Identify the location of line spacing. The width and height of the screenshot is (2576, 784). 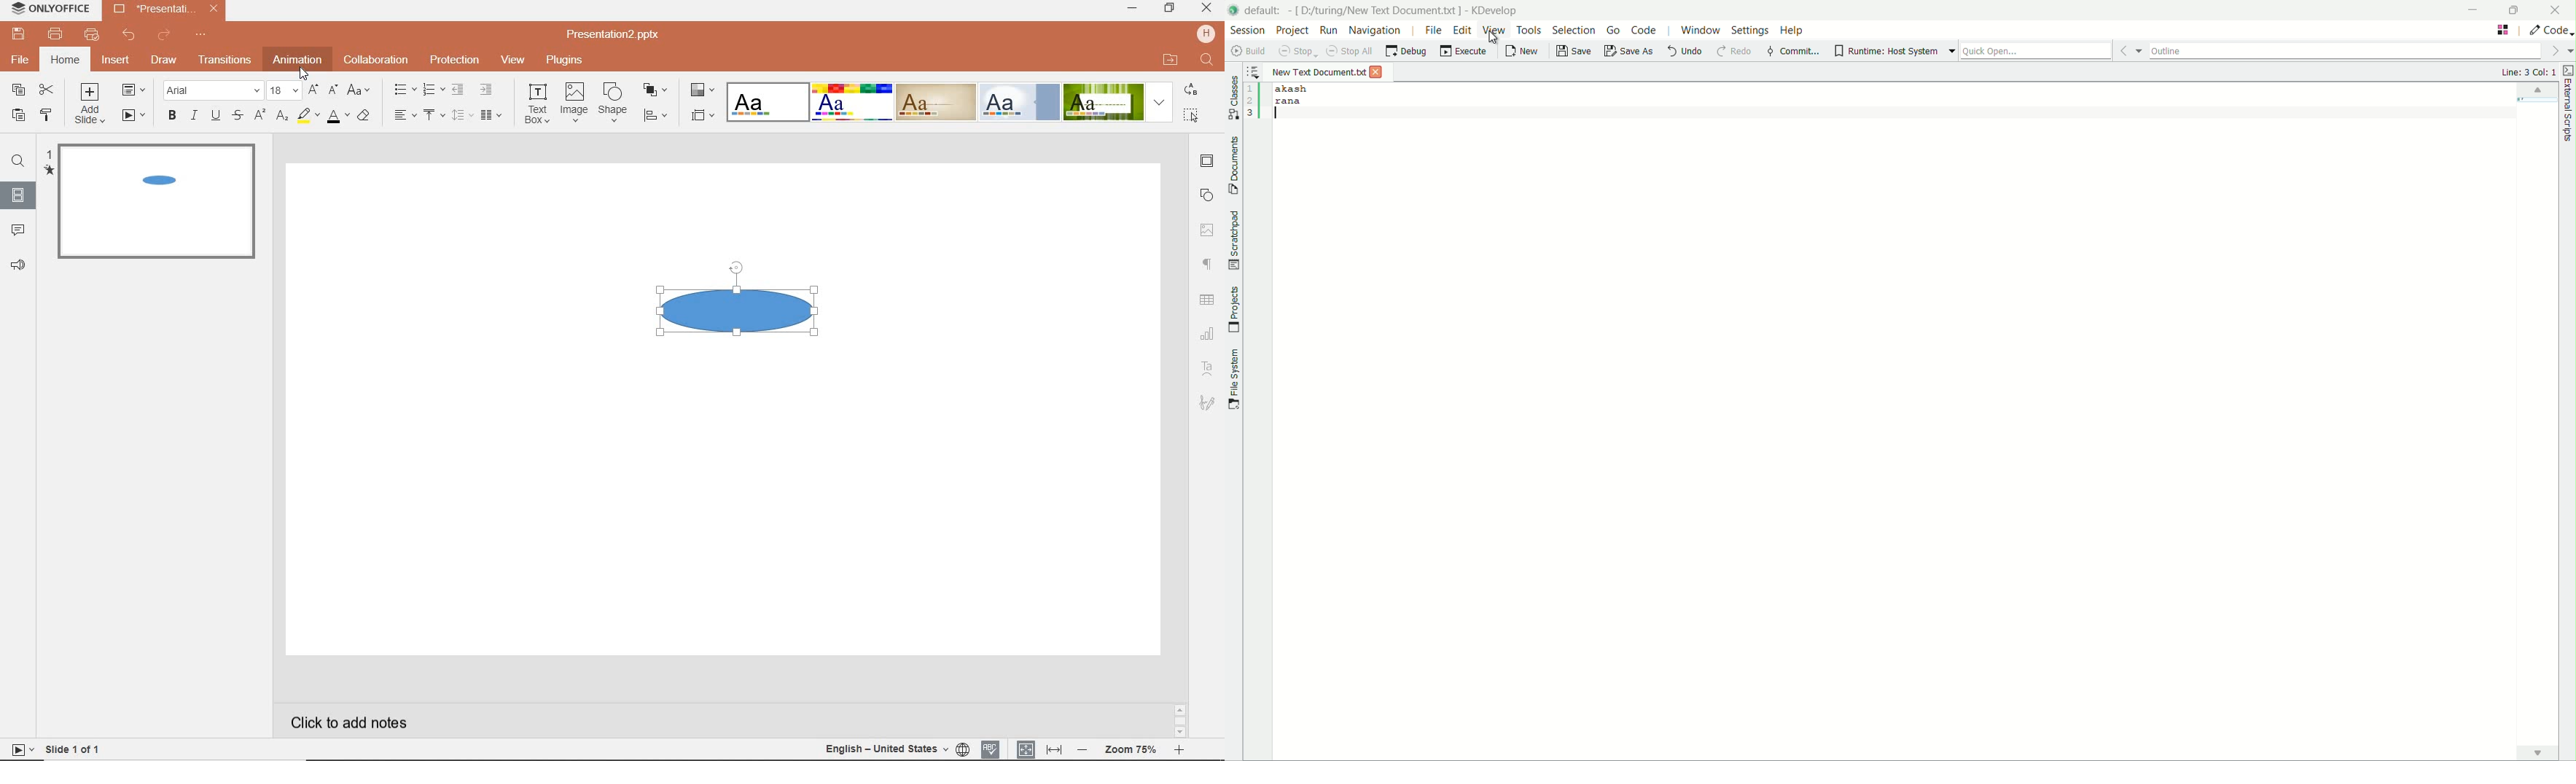
(462, 114).